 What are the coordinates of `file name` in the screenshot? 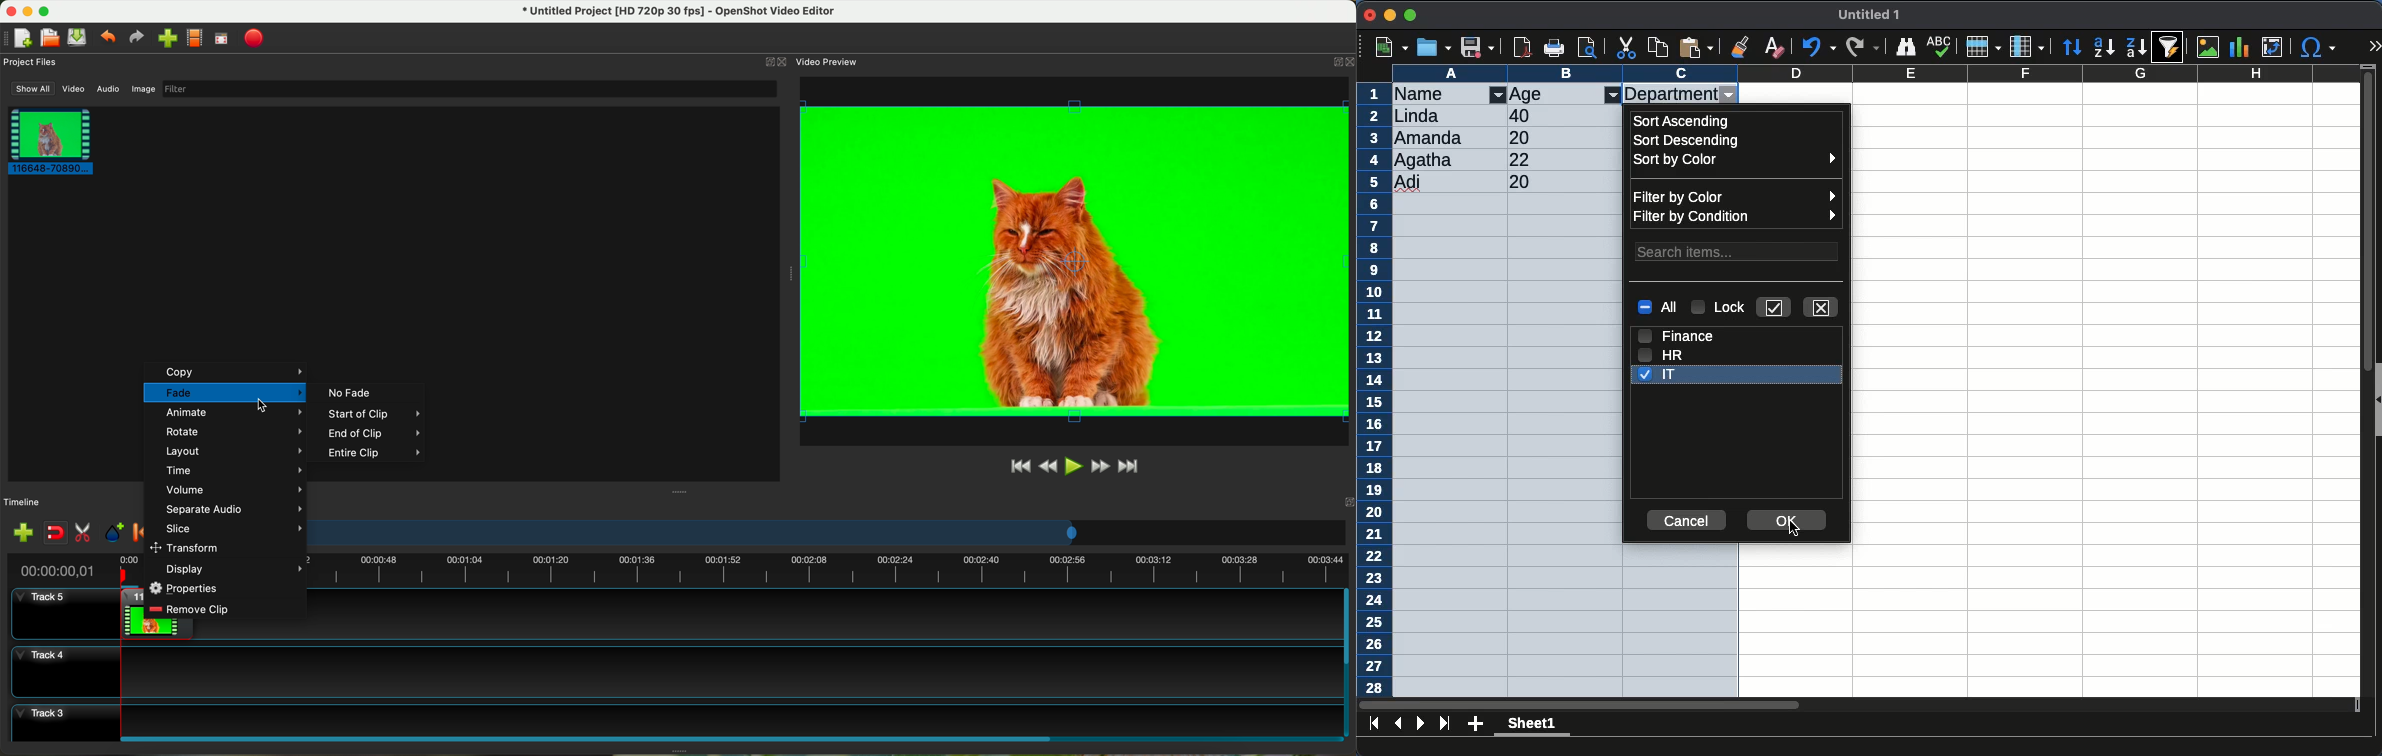 It's located at (680, 11).